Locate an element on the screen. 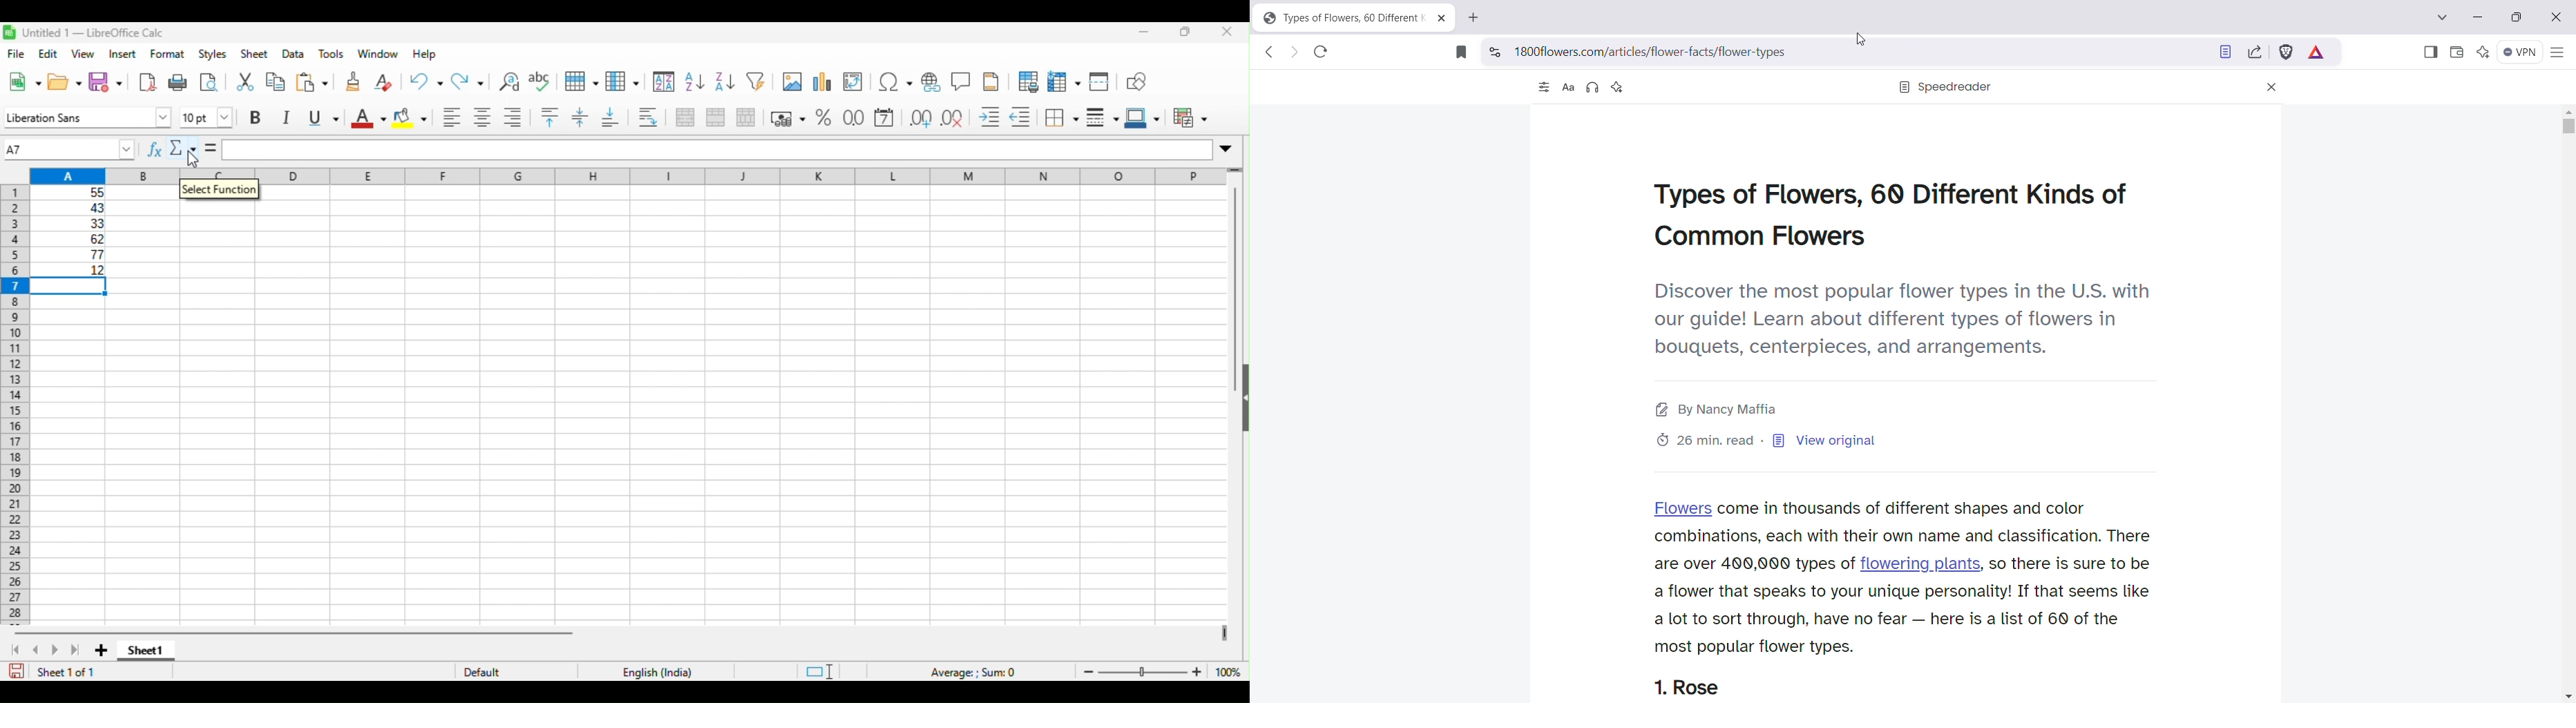 The image size is (2576, 728). title is located at coordinates (85, 32).